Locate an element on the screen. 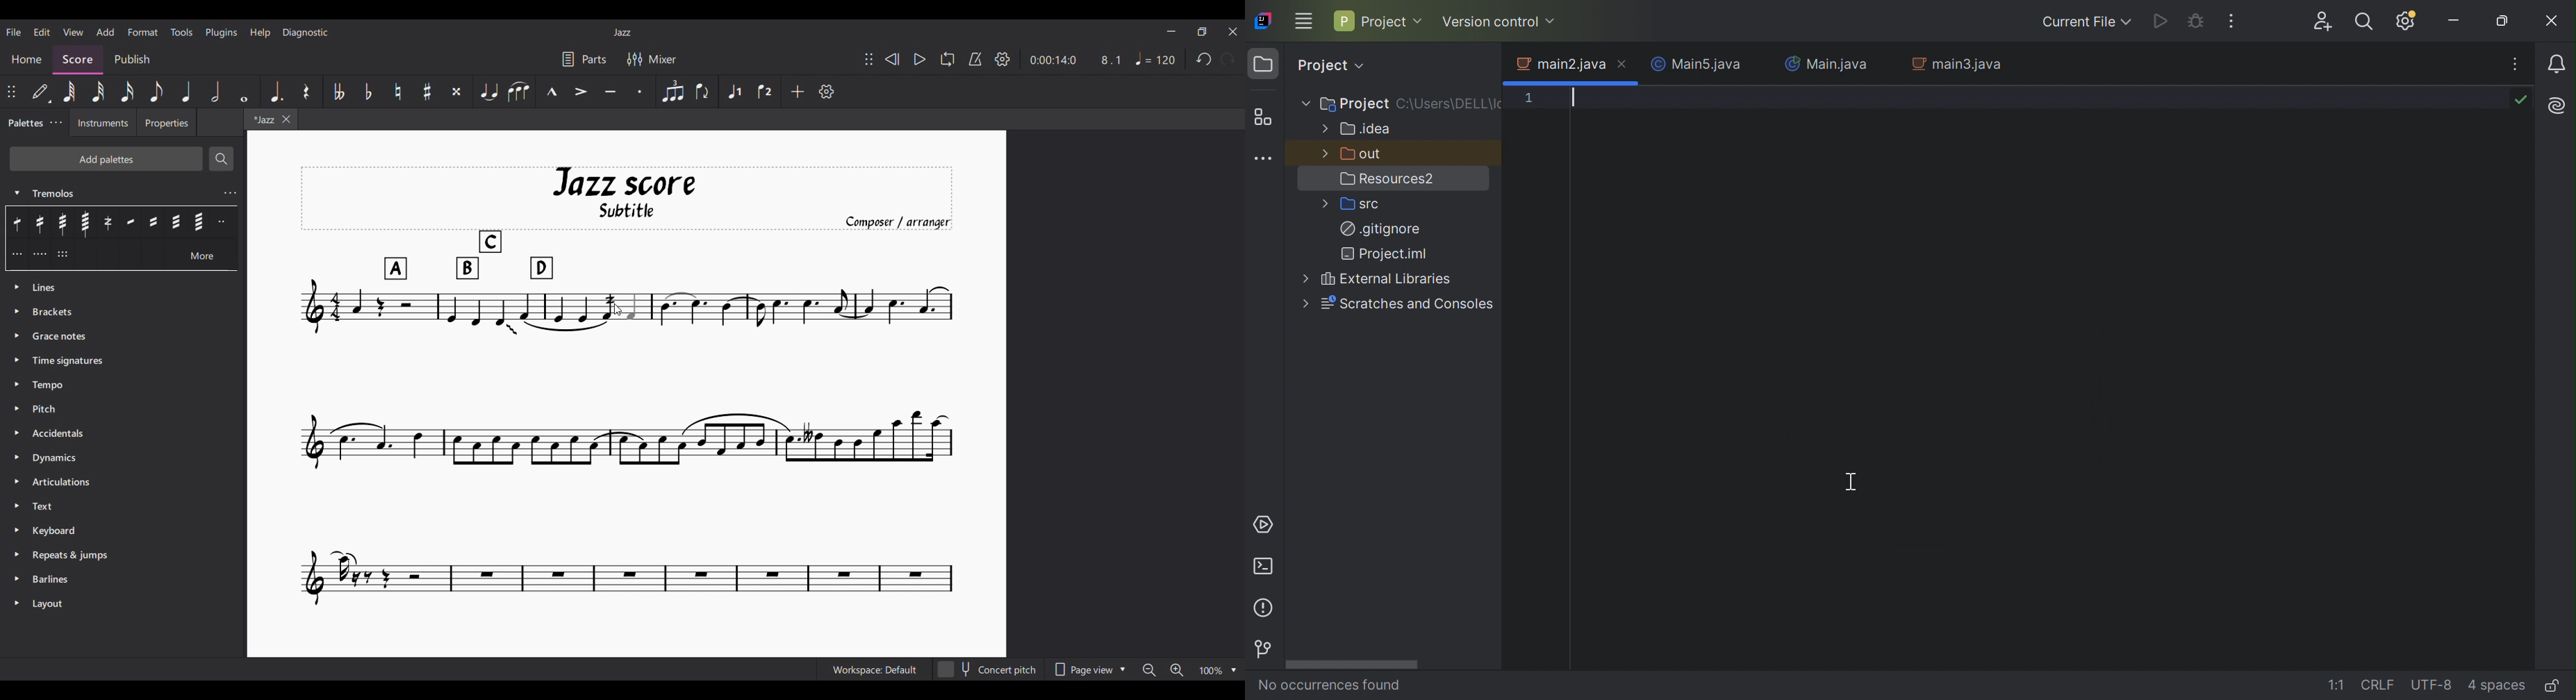  Barlines is located at coordinates (121, 579).